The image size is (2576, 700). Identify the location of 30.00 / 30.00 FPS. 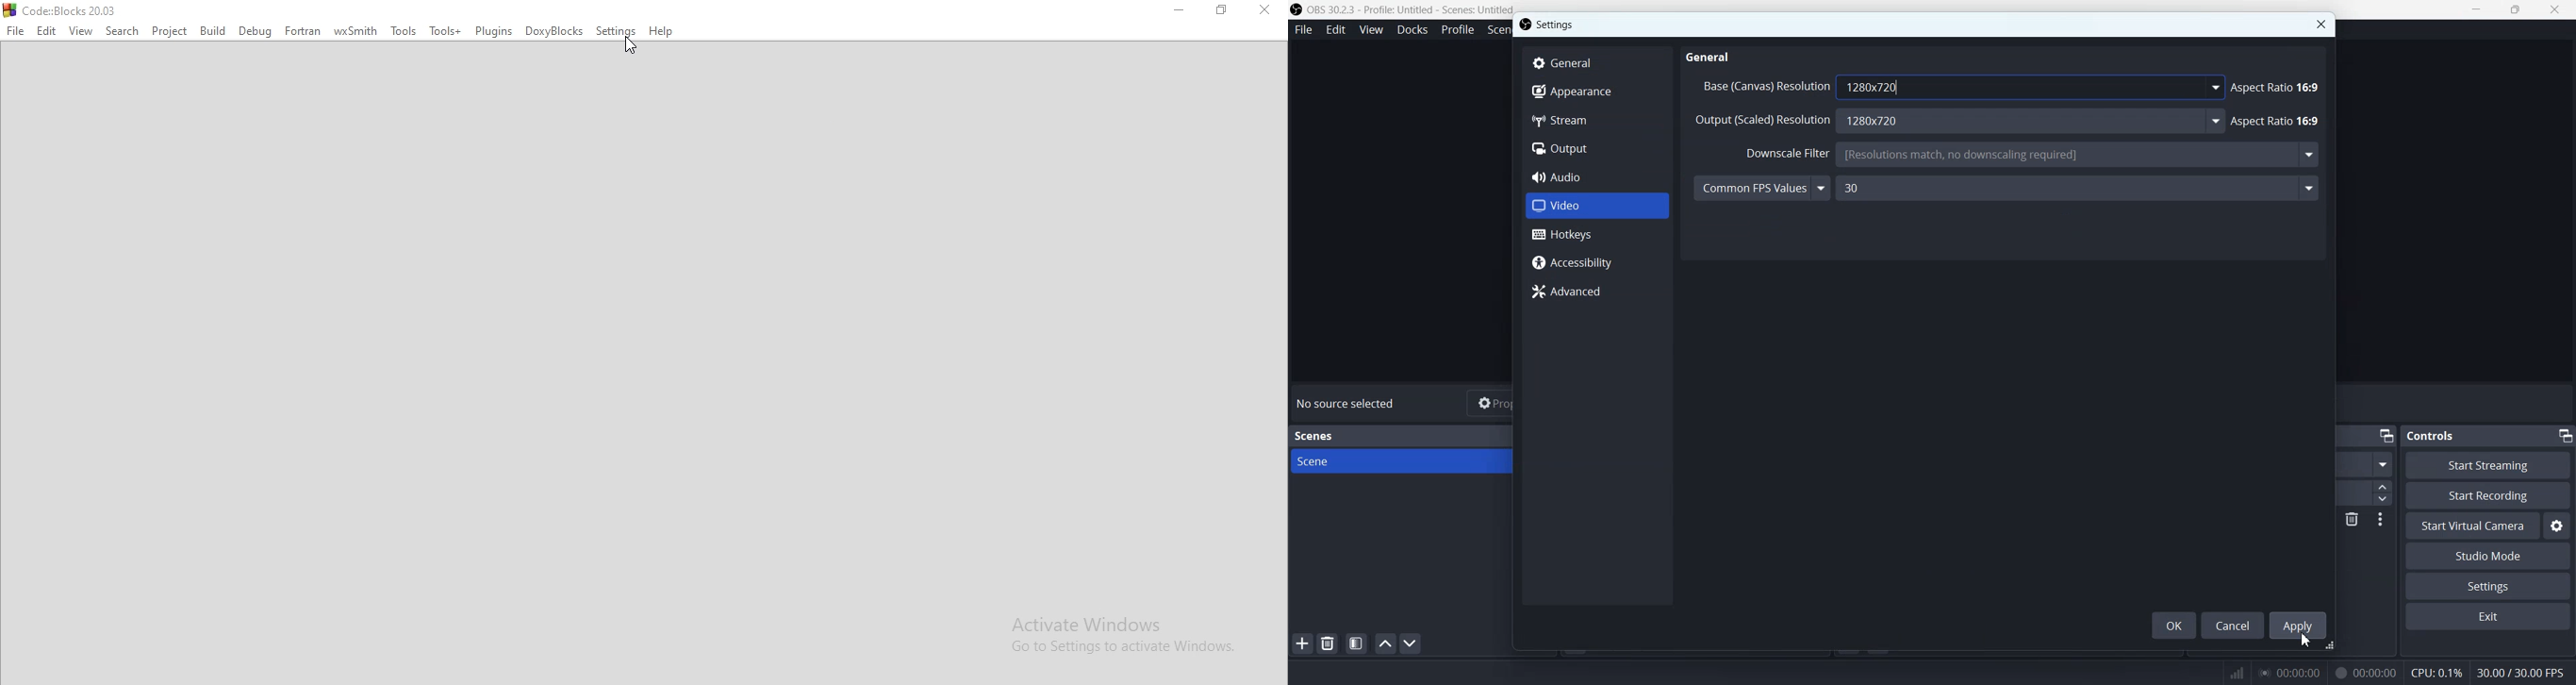
(2524, 672).